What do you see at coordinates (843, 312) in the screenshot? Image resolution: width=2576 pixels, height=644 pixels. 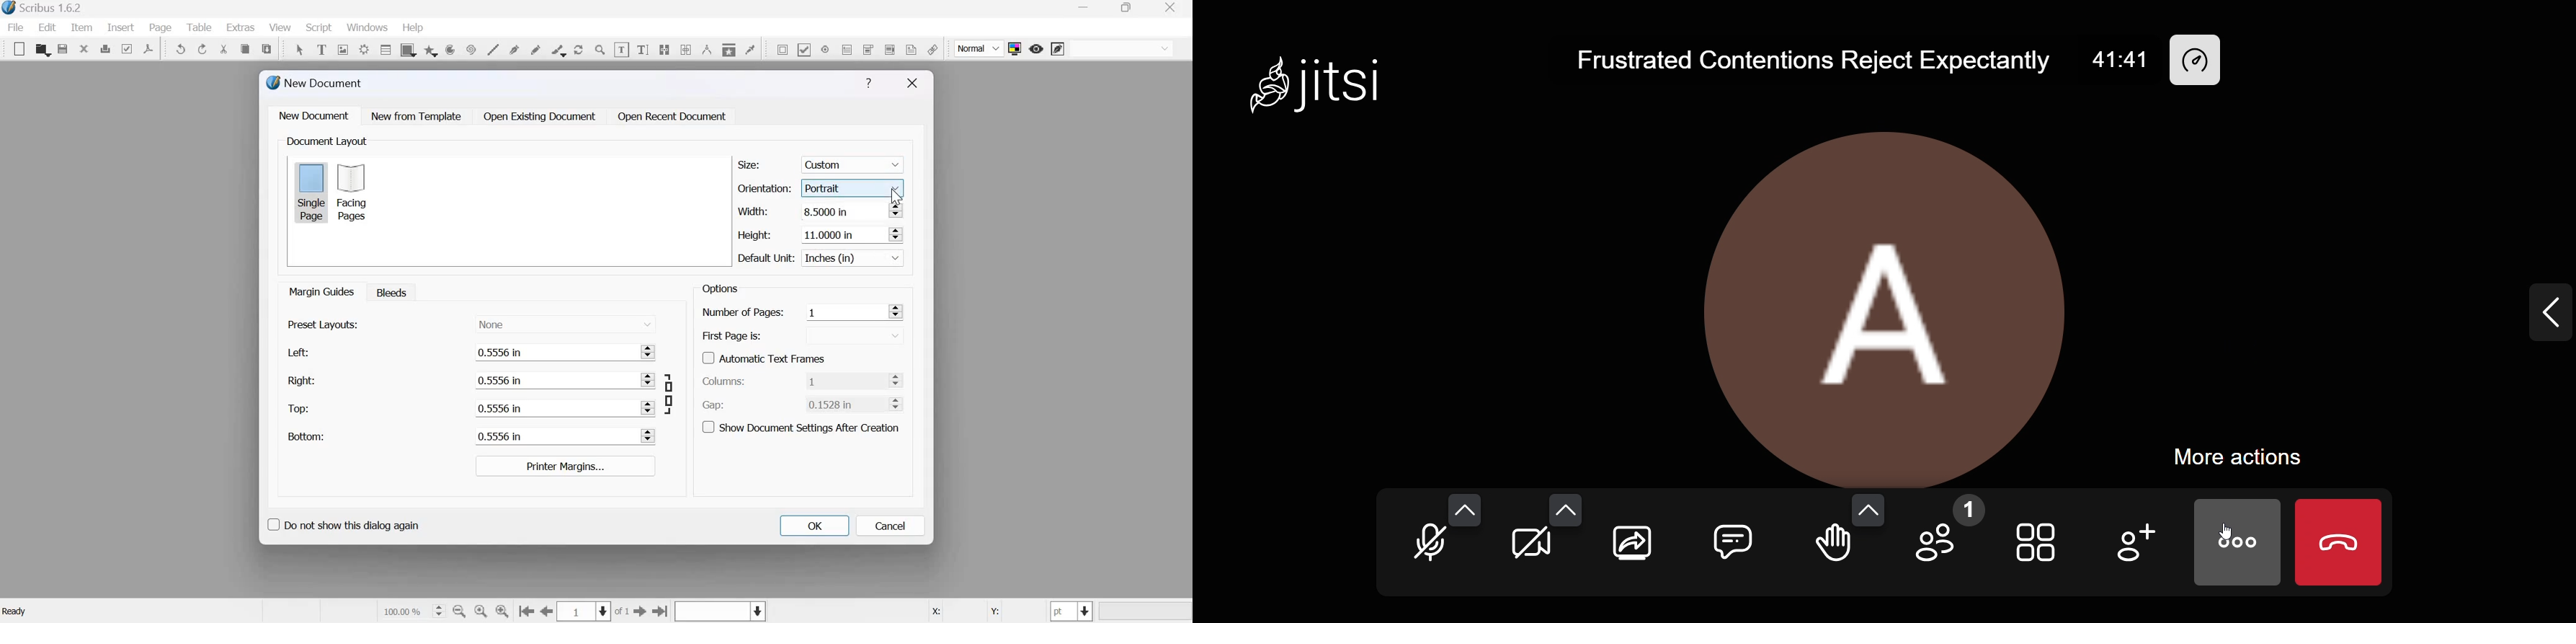 I see `1` at bounding box center [843, 312].